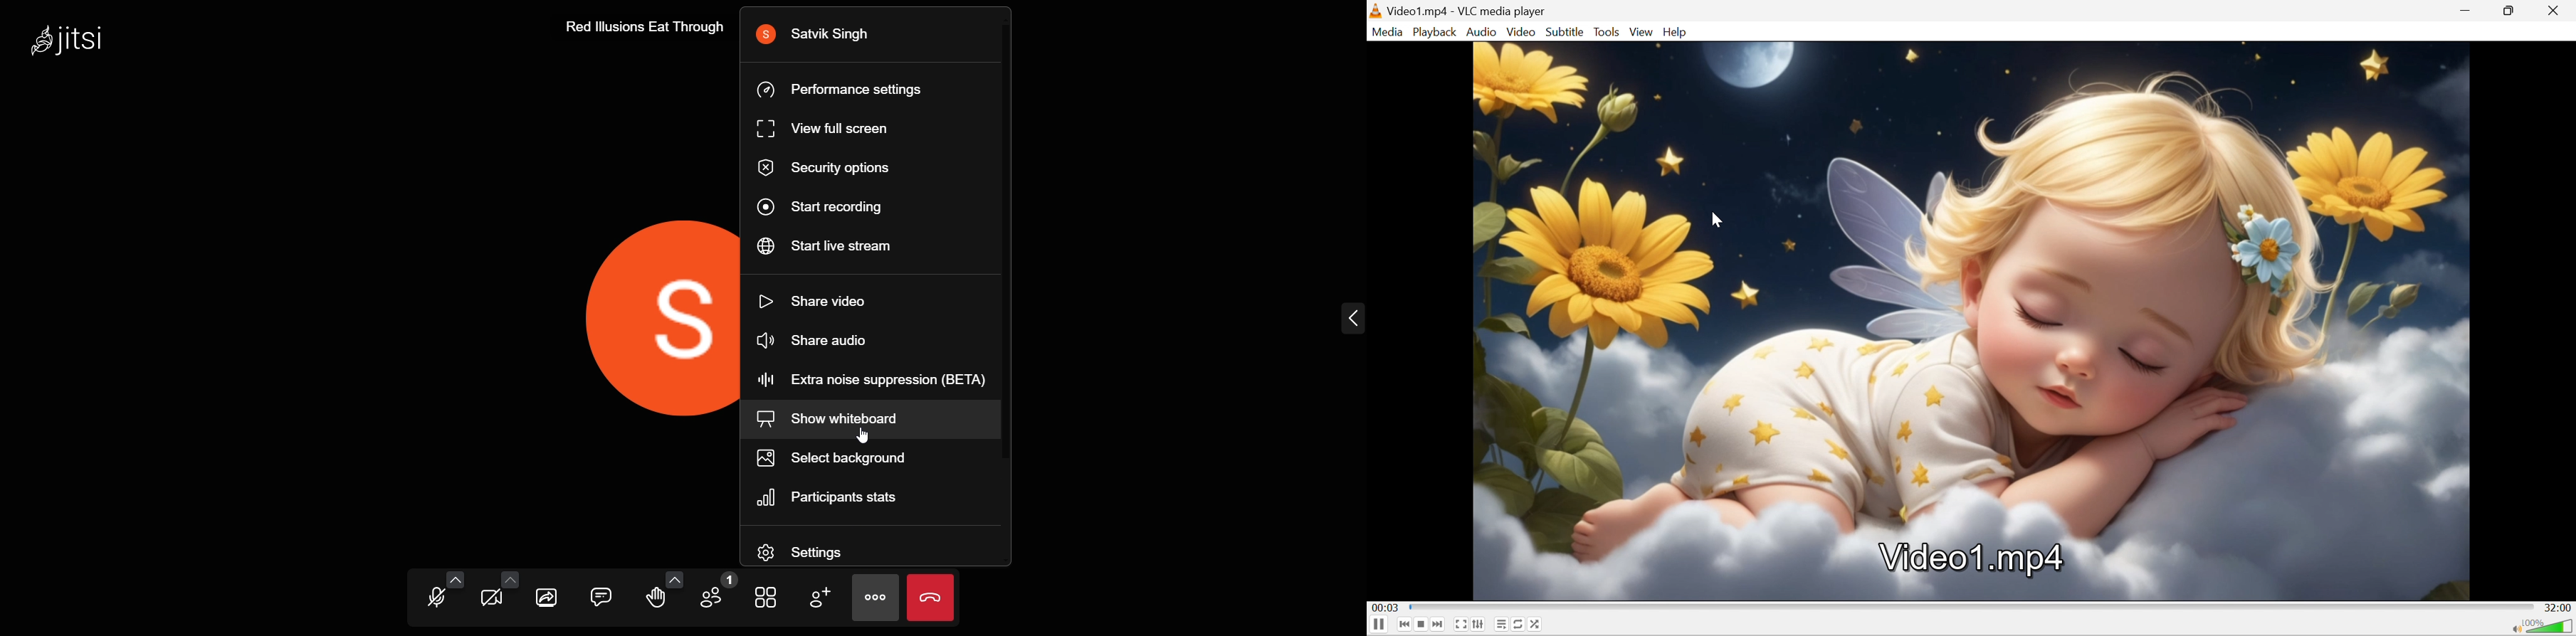 The image size is (2576, 644). I want to click on select background, so click(862, 458).